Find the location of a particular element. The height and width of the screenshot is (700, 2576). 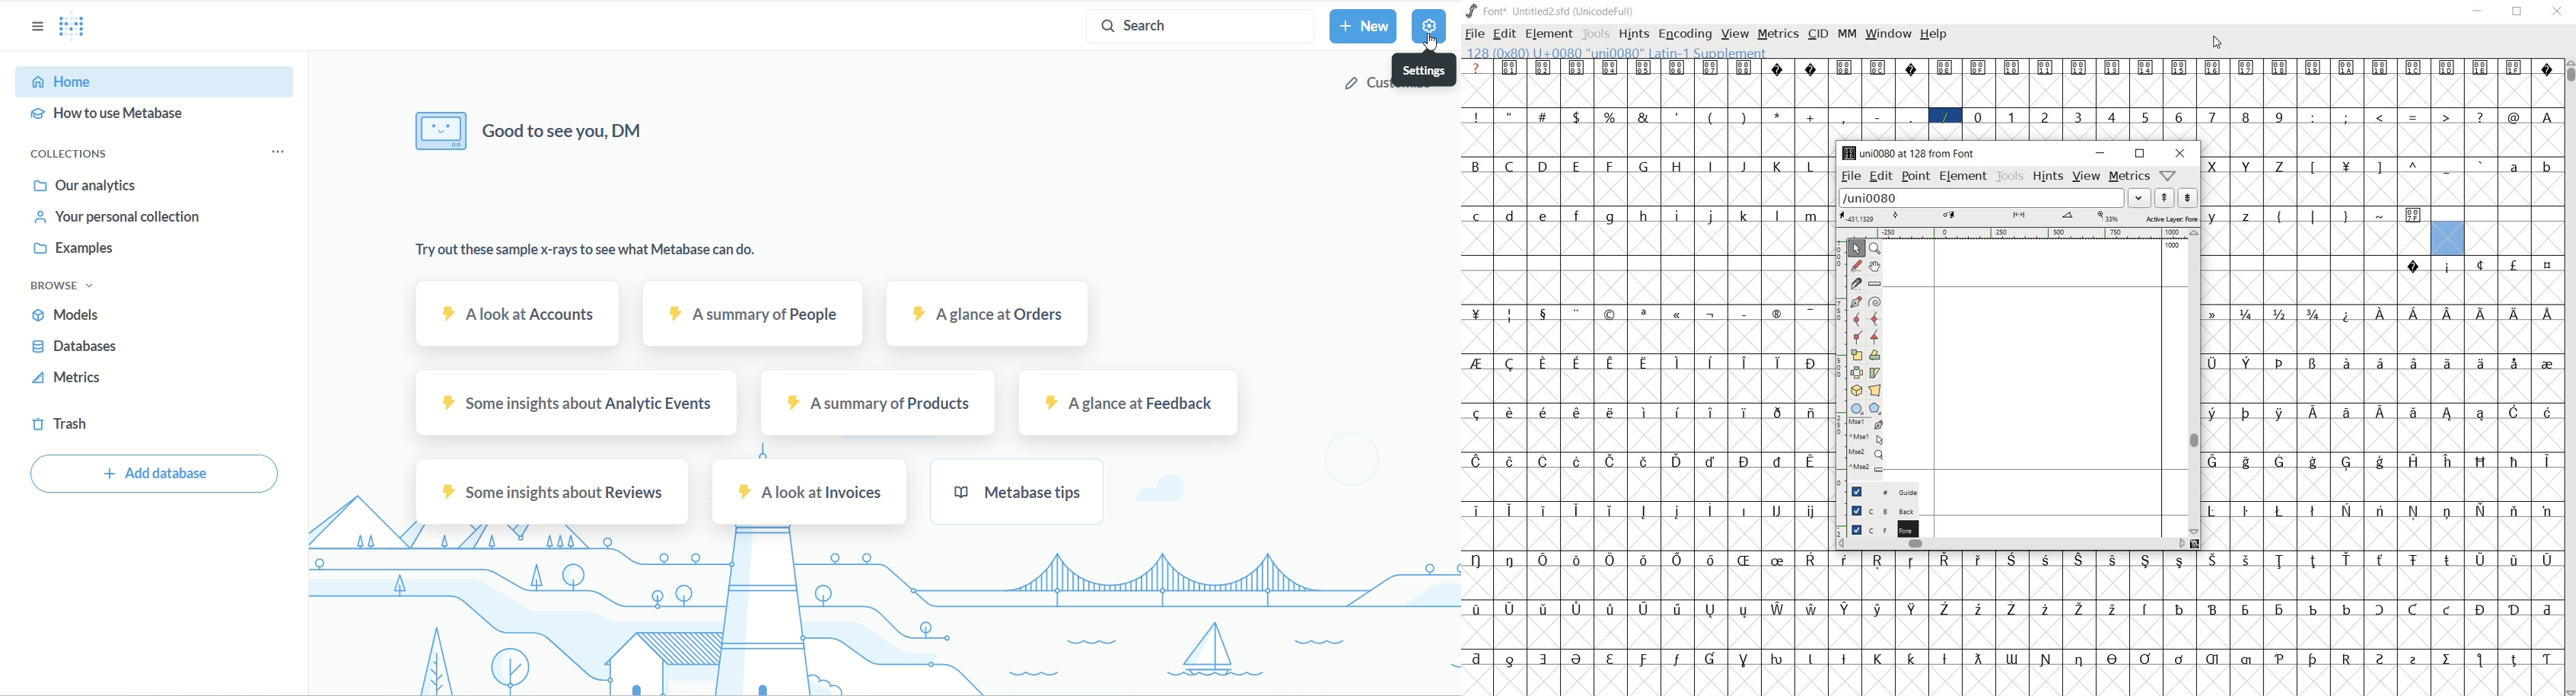

glyph is located at coordinates (2481, 461).